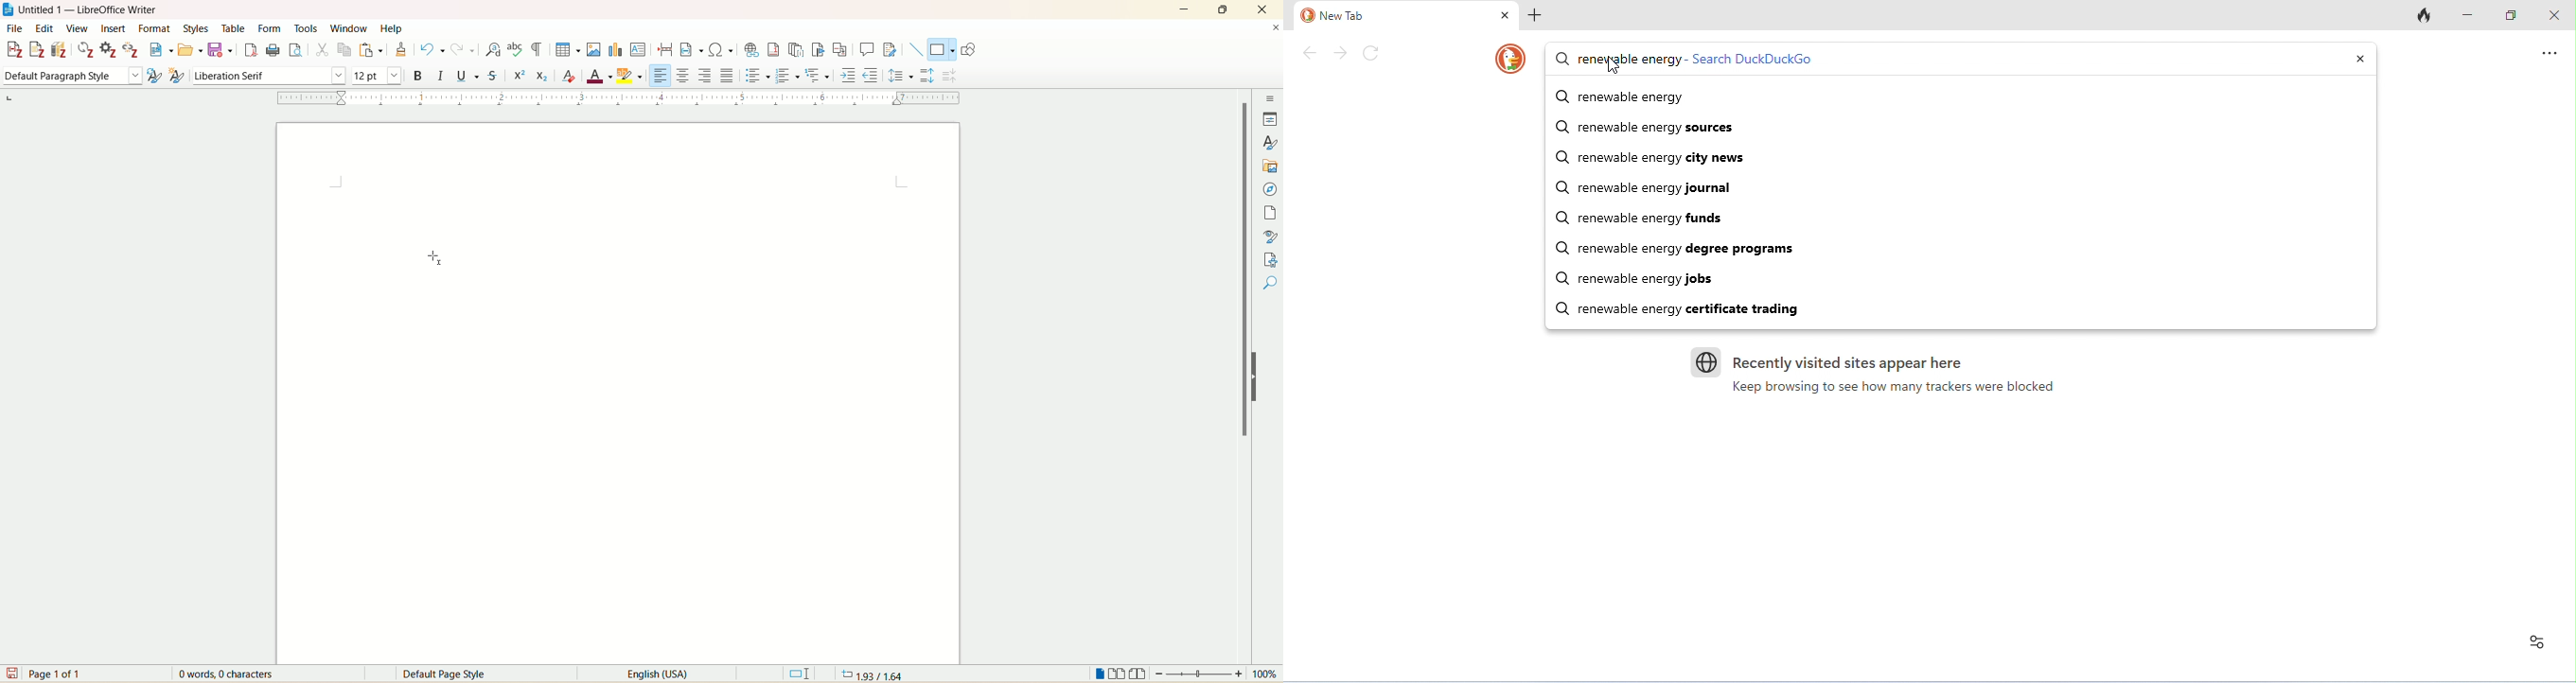 The width and height of the screenshot is (2576, 700). Describe the element at coordinates (1371, 53) in the screenshot. I see `refresh` at that location.